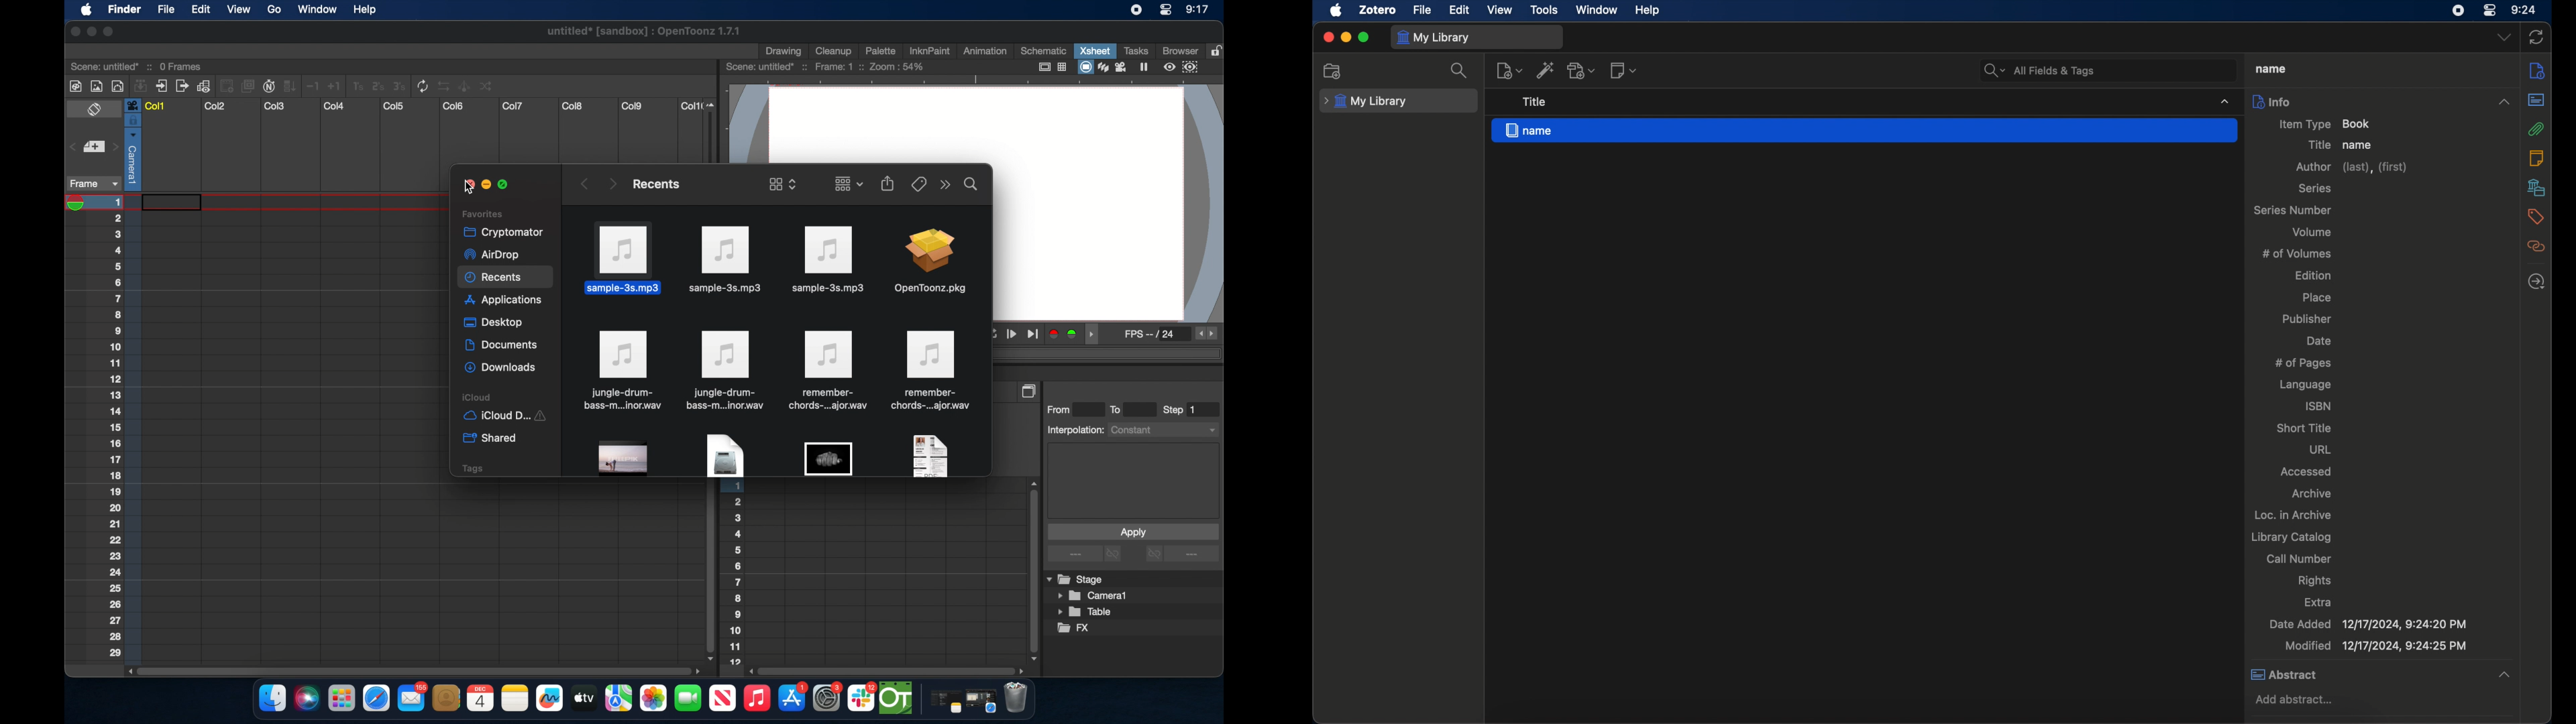 The width and height of the screenshot is (2576, 728). I want to click on author, so click(2354, 167).